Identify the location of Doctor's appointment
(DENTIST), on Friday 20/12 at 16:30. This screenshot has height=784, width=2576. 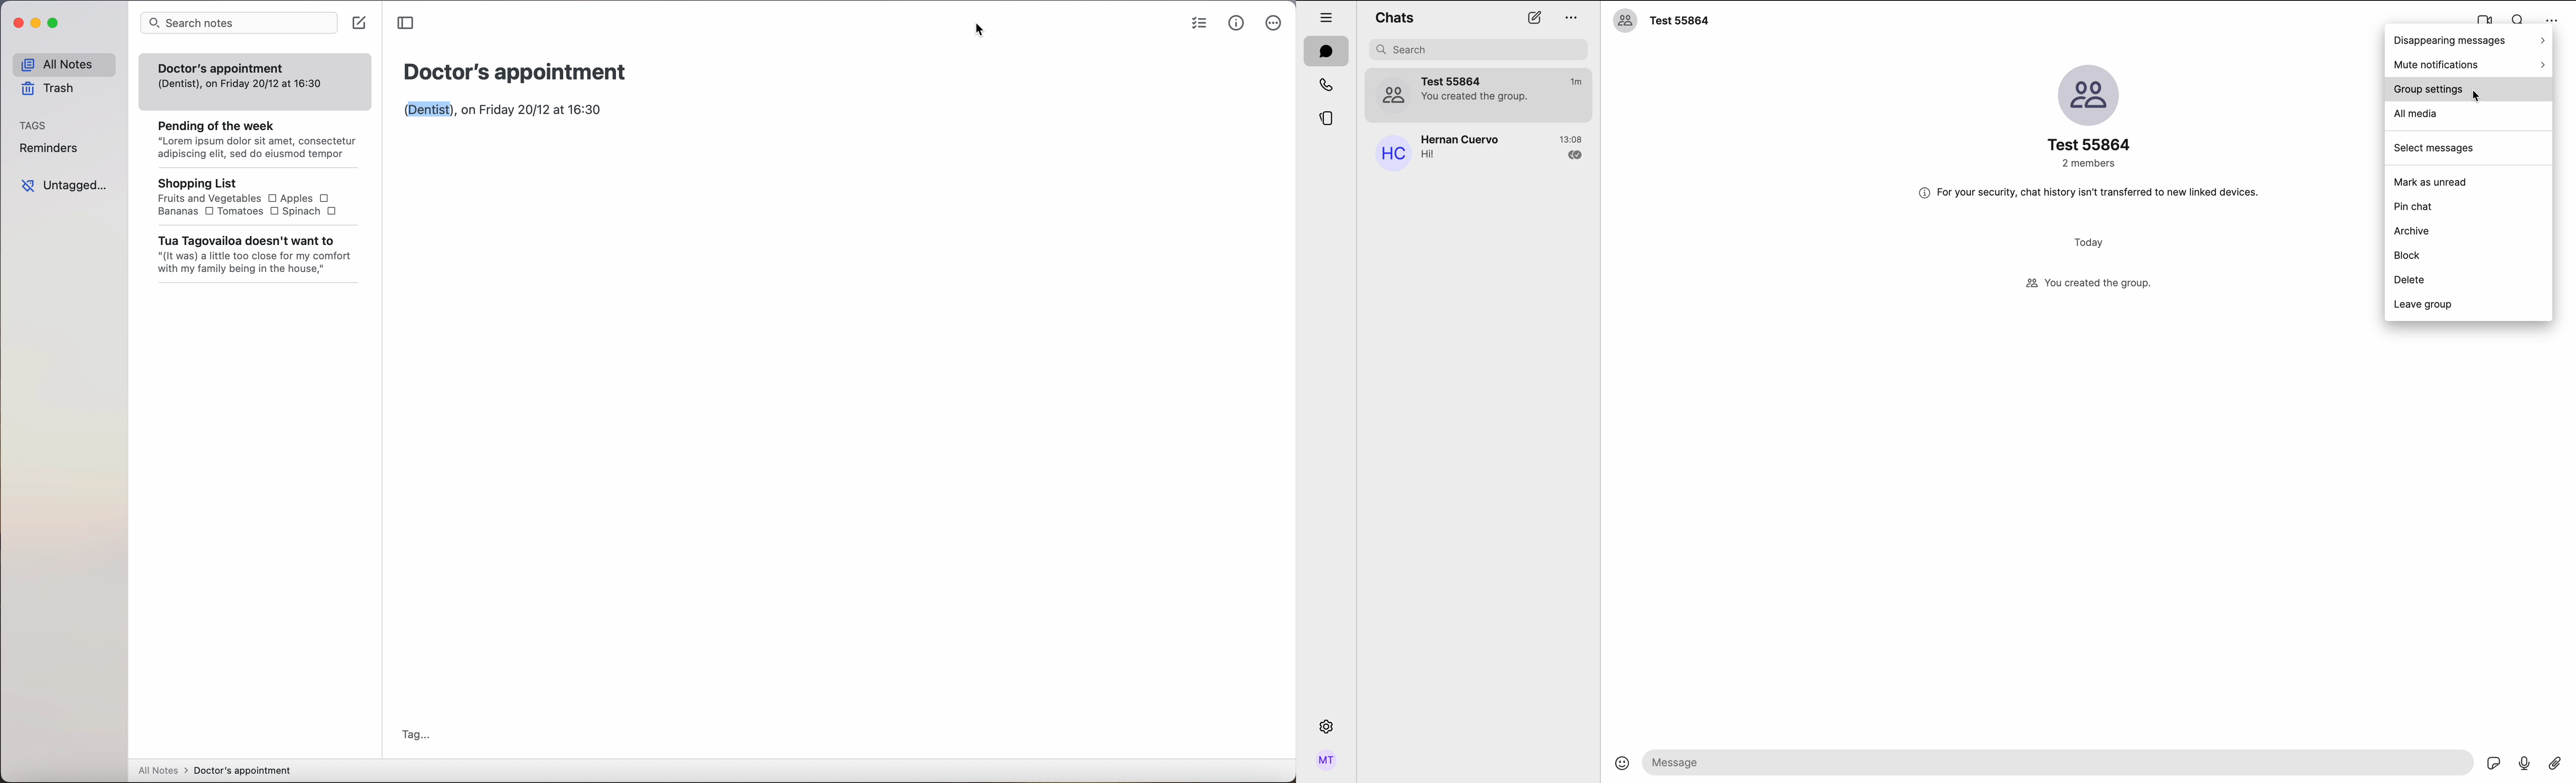
(244, 74).